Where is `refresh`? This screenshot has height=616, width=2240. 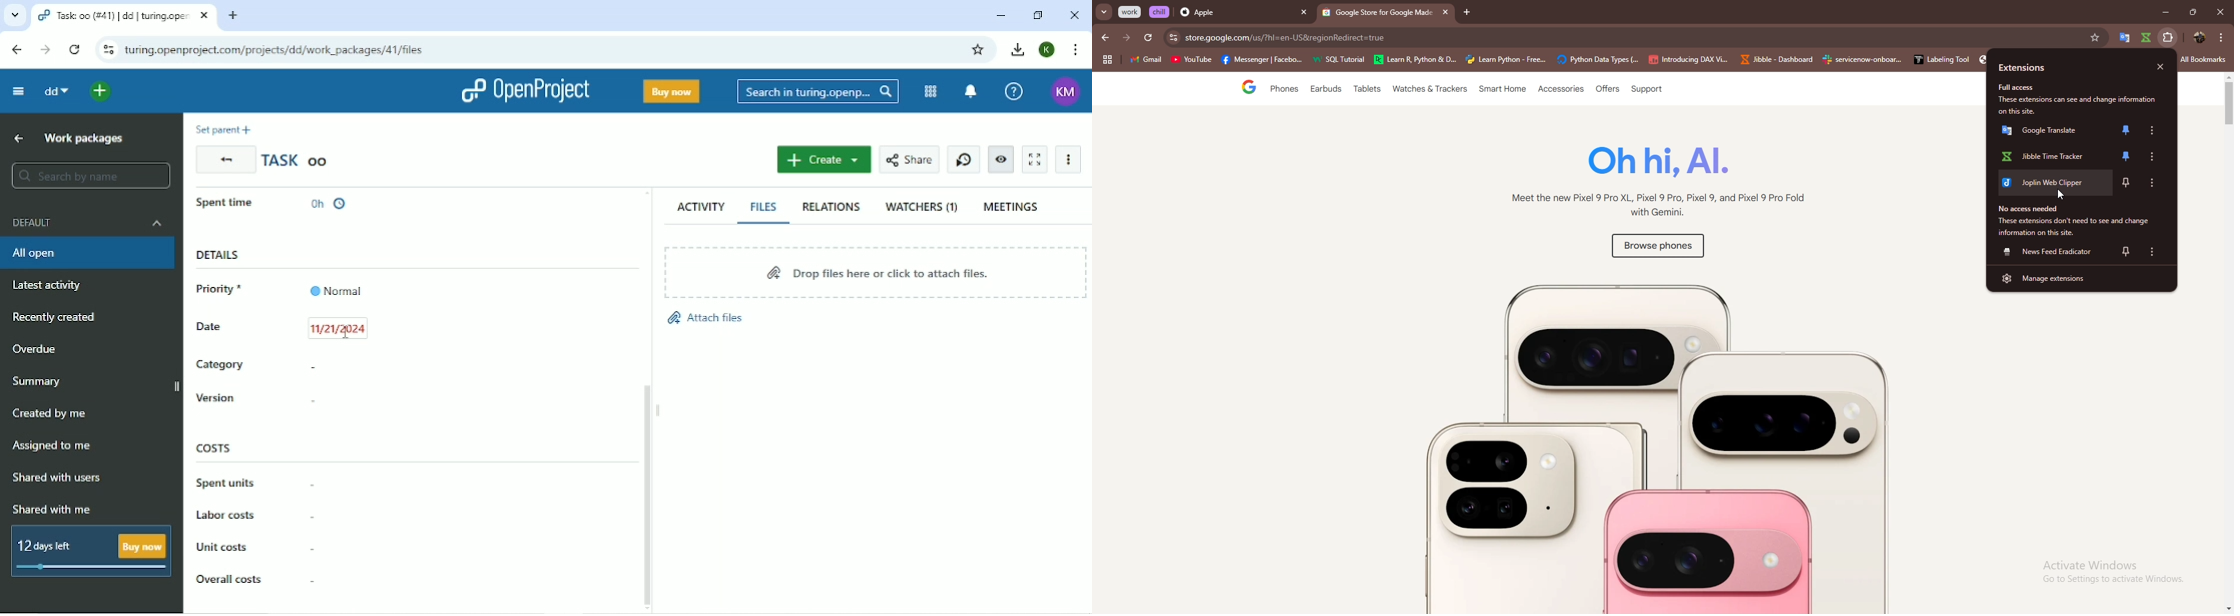 refresh is located at coordinates (1148, 38).